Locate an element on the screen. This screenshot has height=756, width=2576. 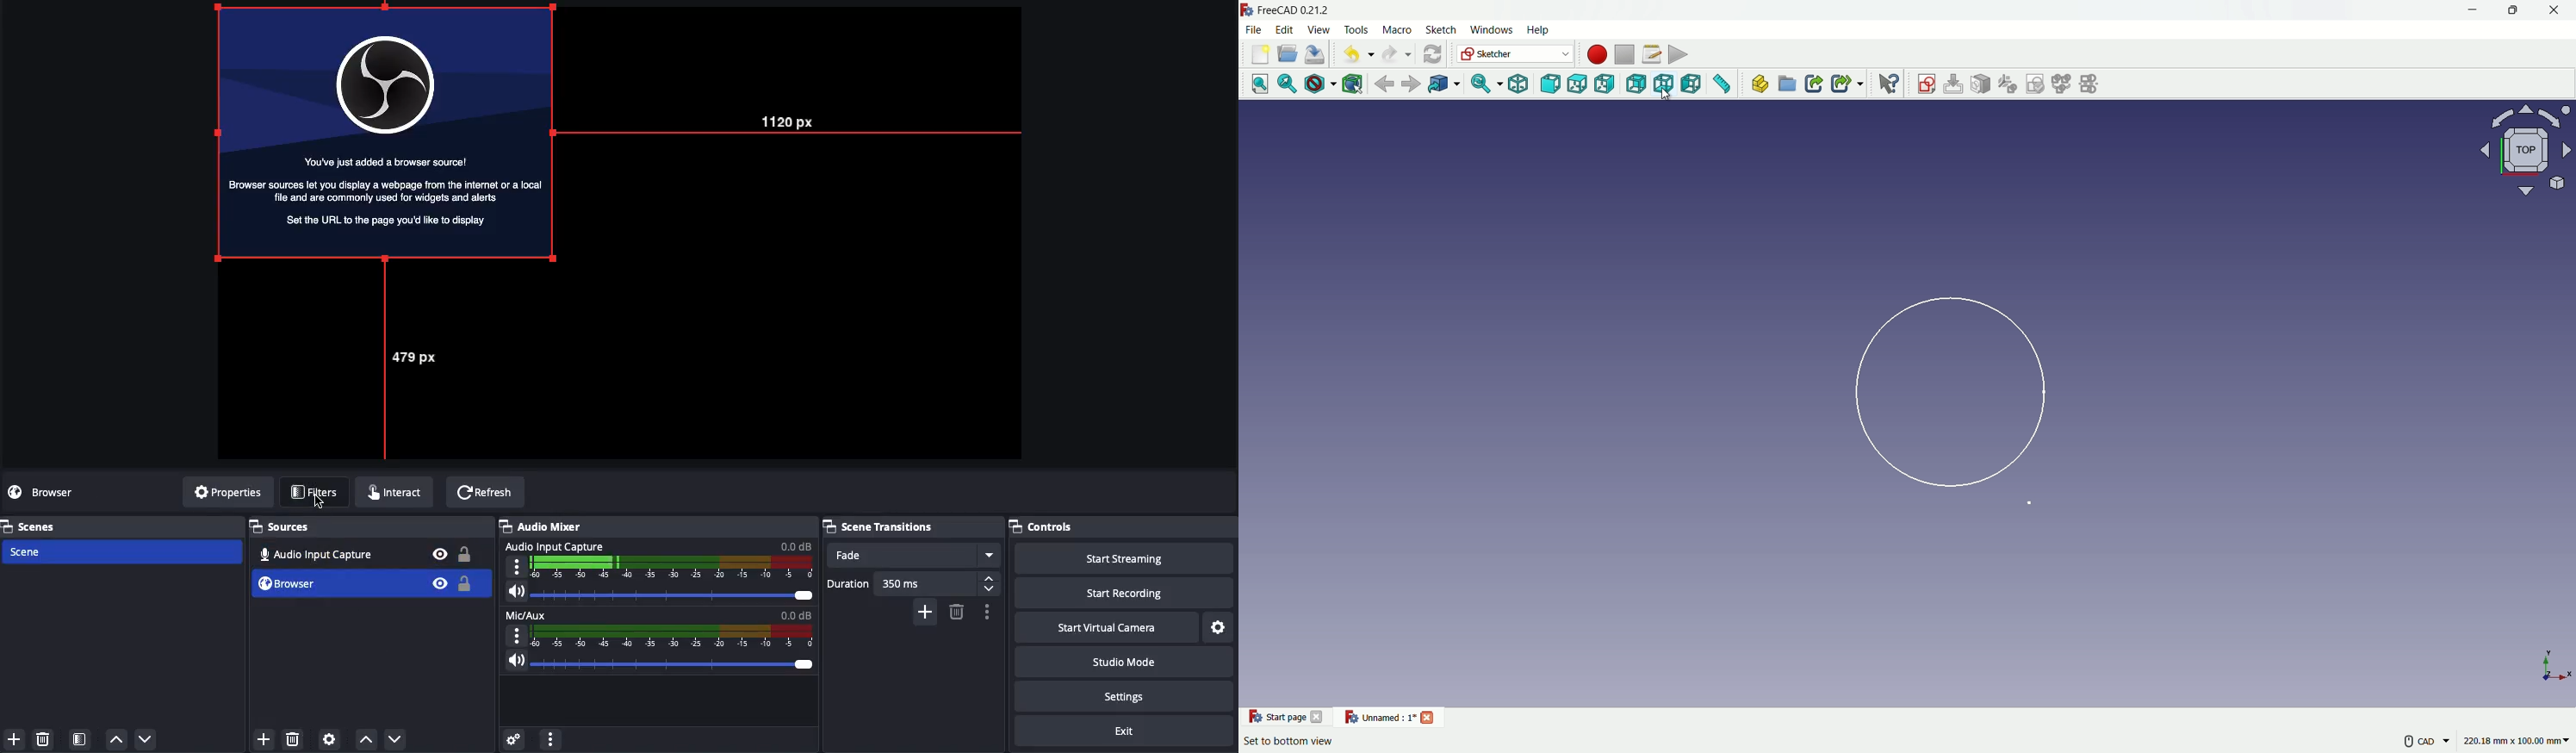
mirror sketches is located at coordinates (2092, 84).